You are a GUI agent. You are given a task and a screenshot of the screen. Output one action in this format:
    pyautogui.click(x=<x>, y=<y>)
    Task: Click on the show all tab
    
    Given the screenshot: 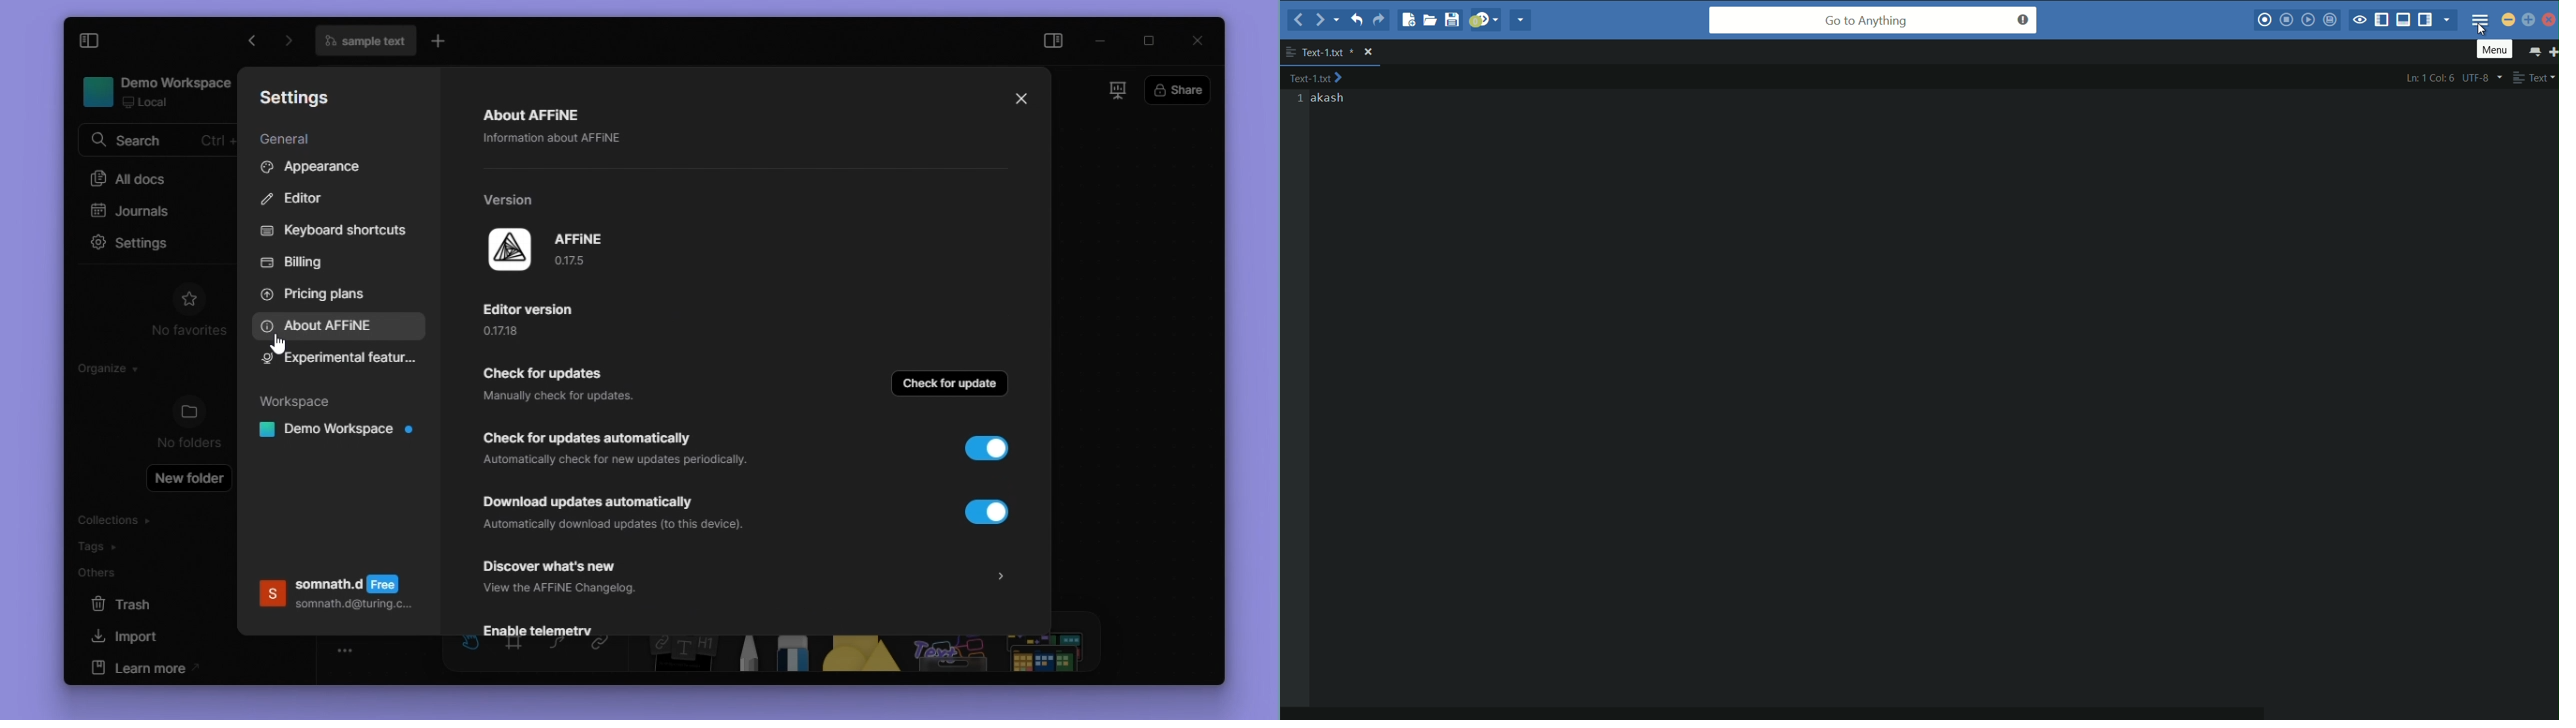 What is the action you would take?
    pyautogui.click(x=2534, y=51)
    